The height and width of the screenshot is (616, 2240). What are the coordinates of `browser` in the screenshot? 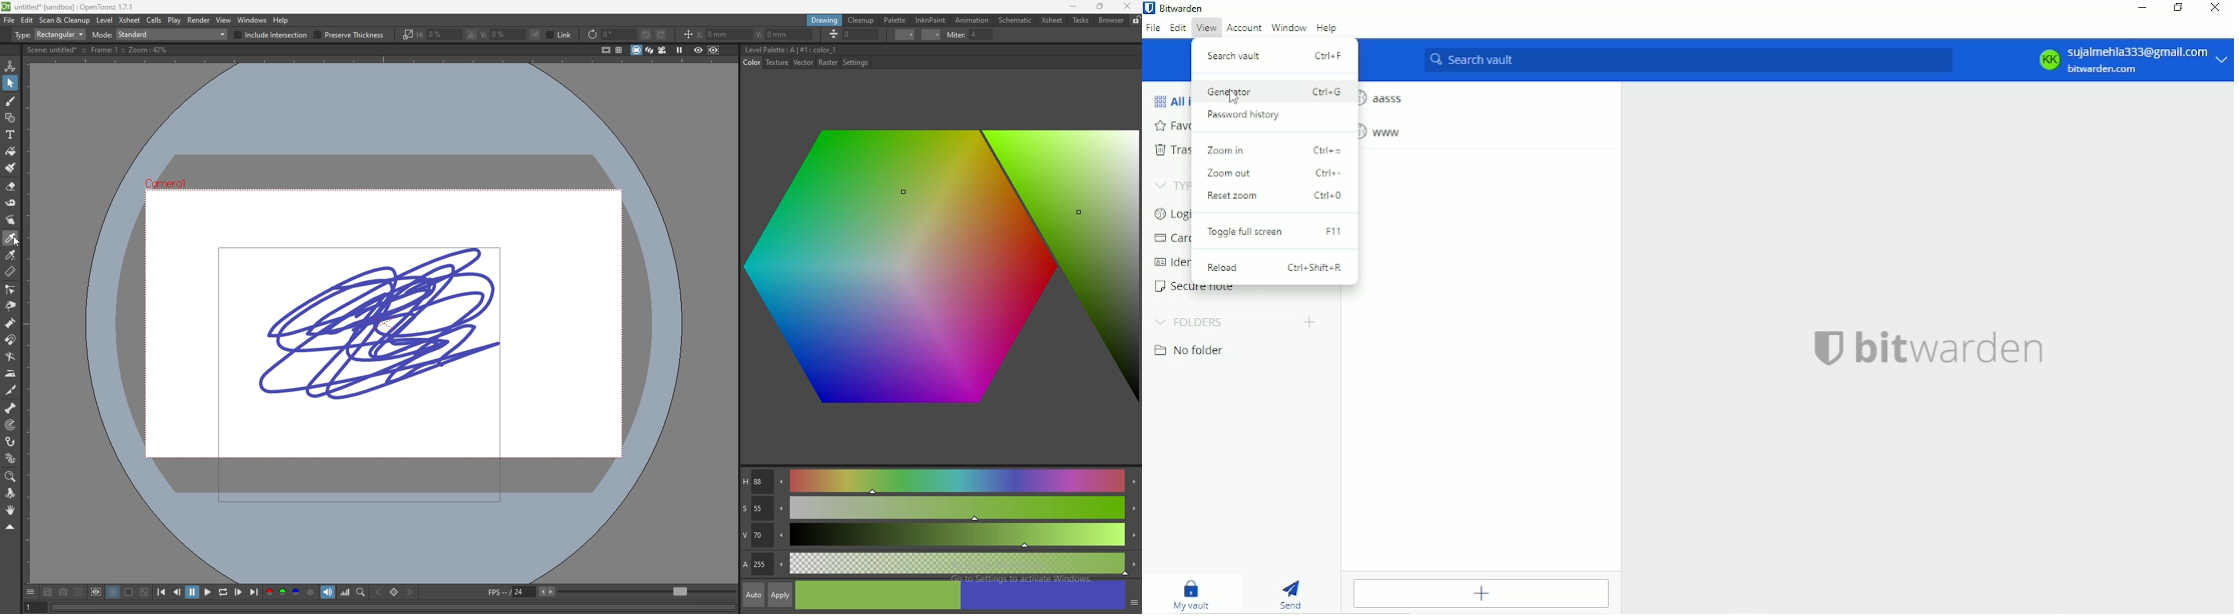 It's located at (1111, 20).